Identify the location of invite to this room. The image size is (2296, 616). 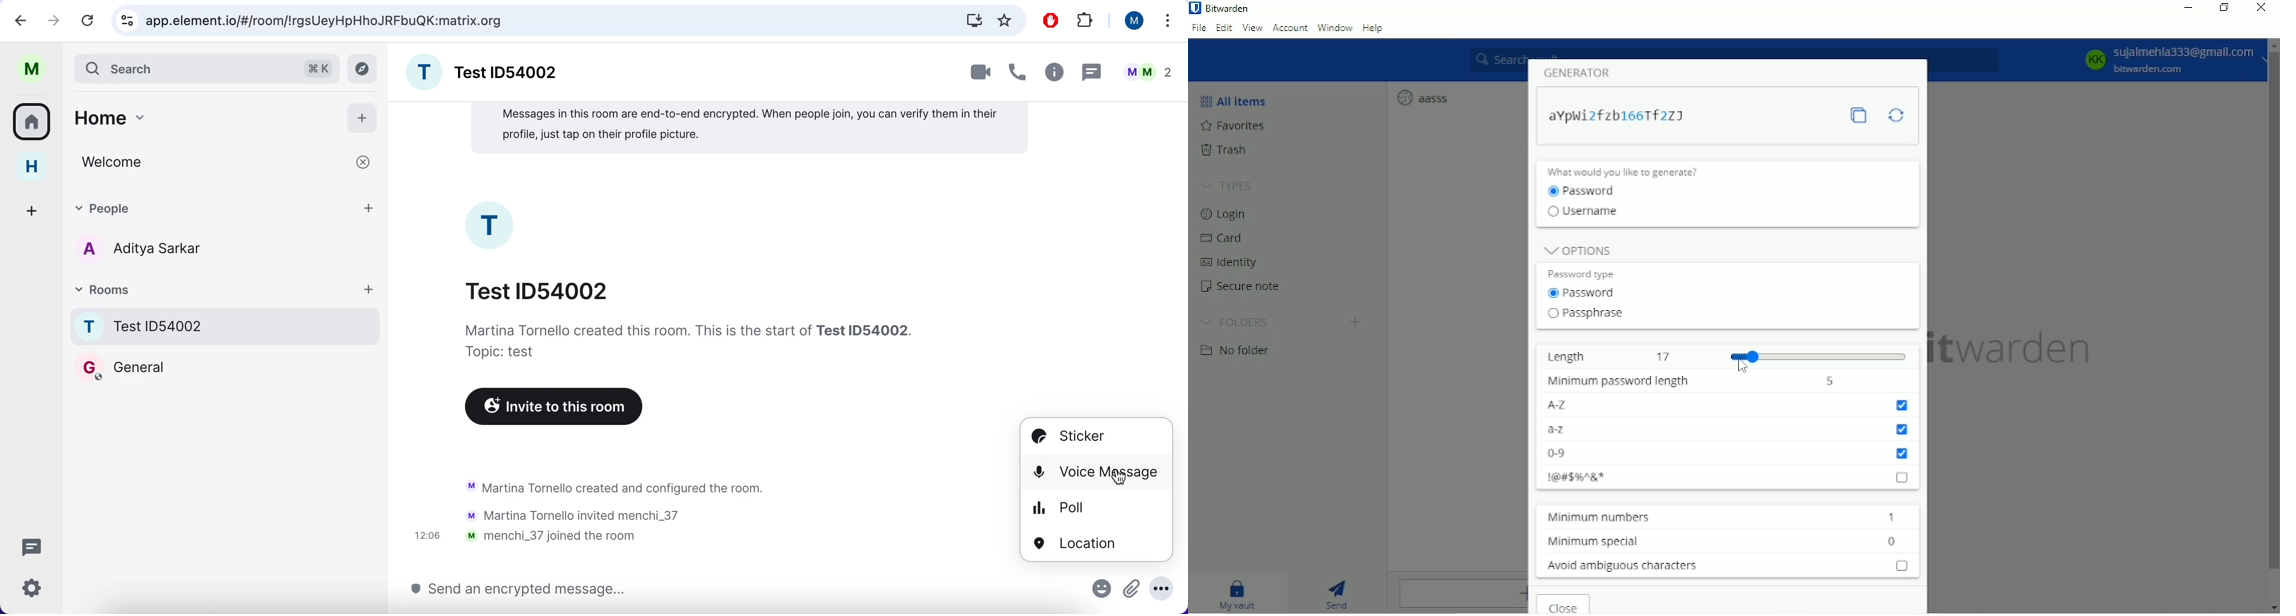
(550, 407).